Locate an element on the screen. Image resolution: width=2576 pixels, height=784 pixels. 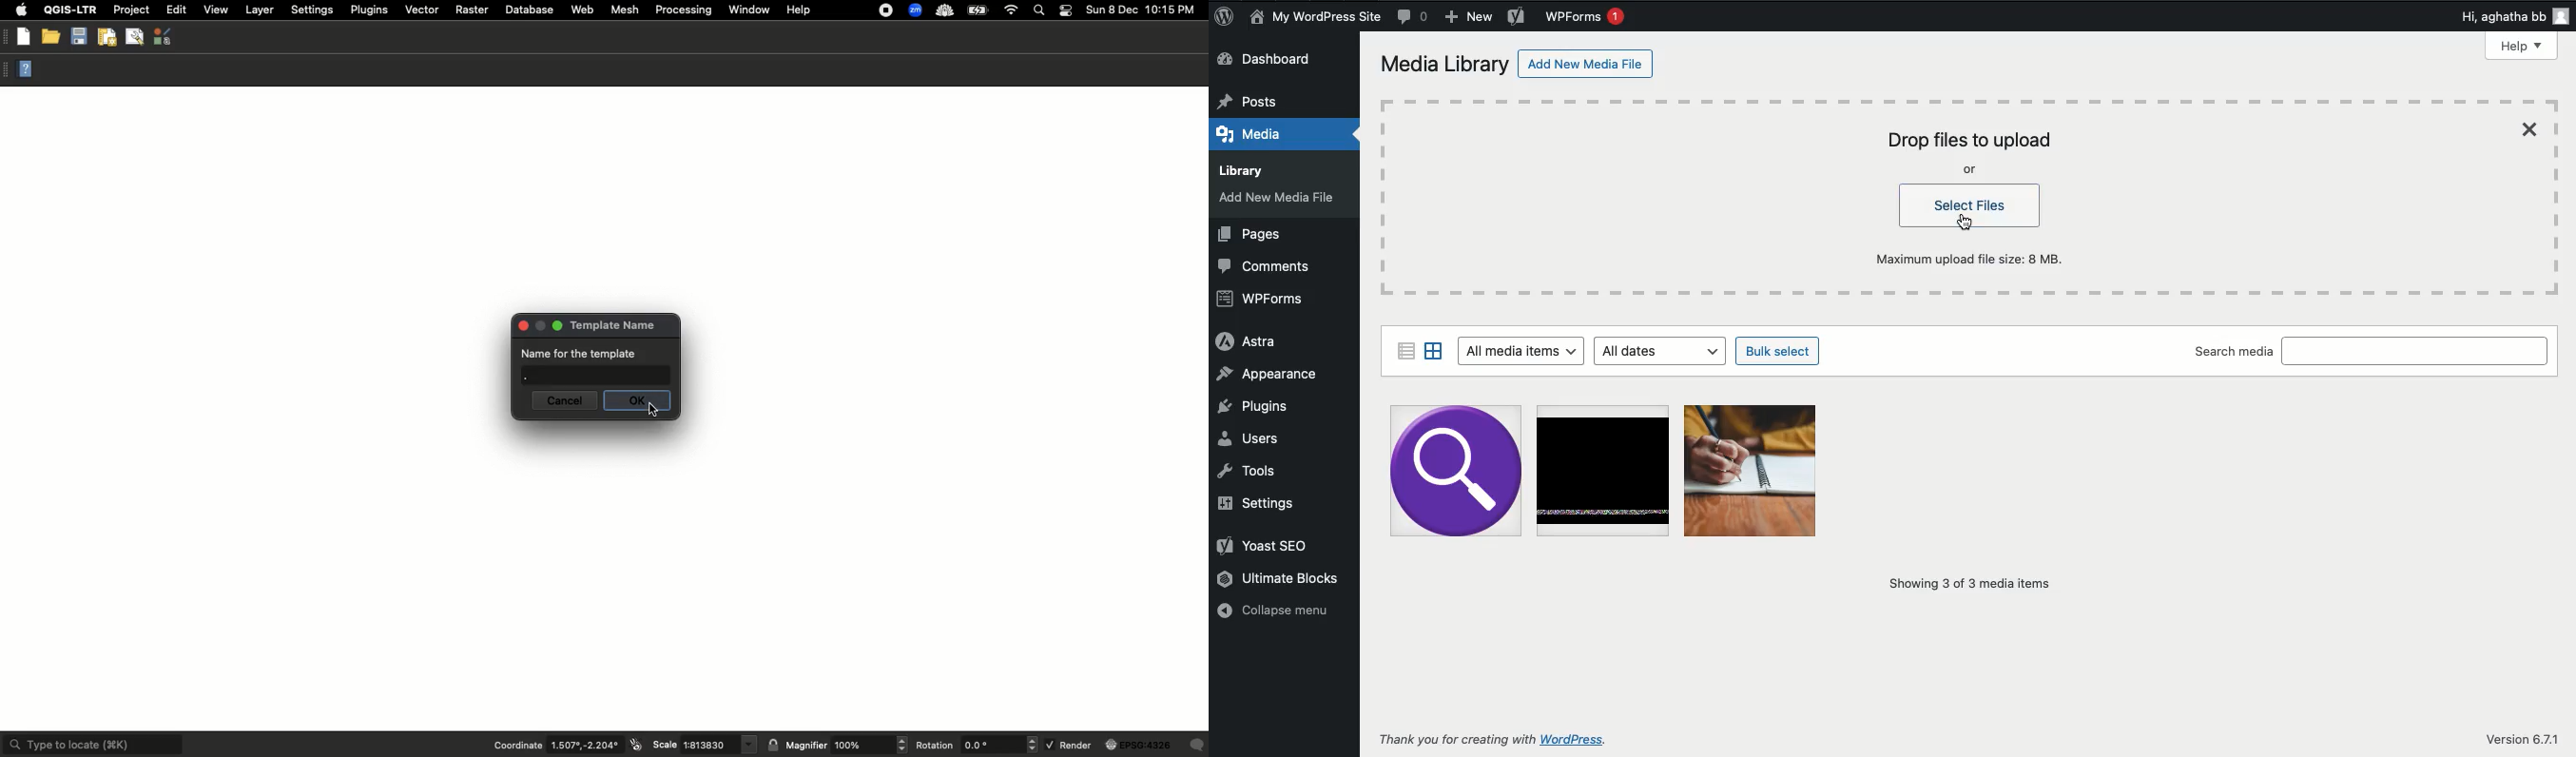
Show layout manager is located at coordinates (134, 38).